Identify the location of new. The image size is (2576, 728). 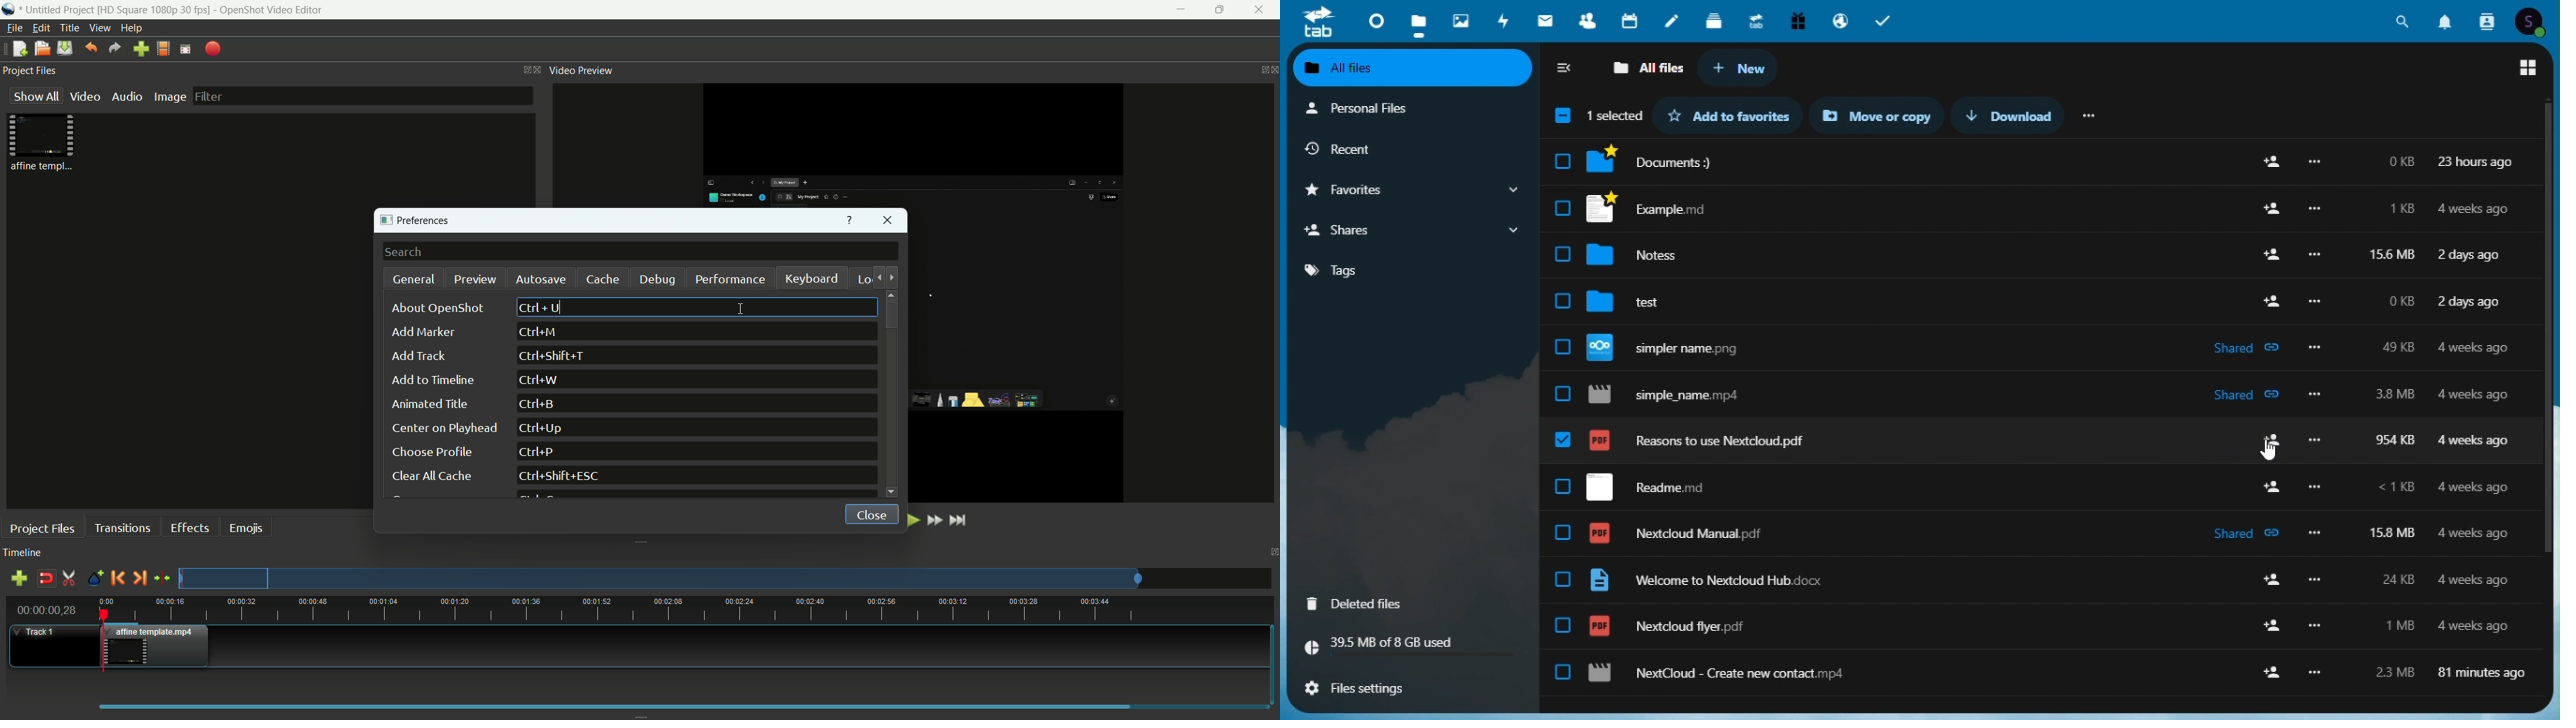
(1746, 68).